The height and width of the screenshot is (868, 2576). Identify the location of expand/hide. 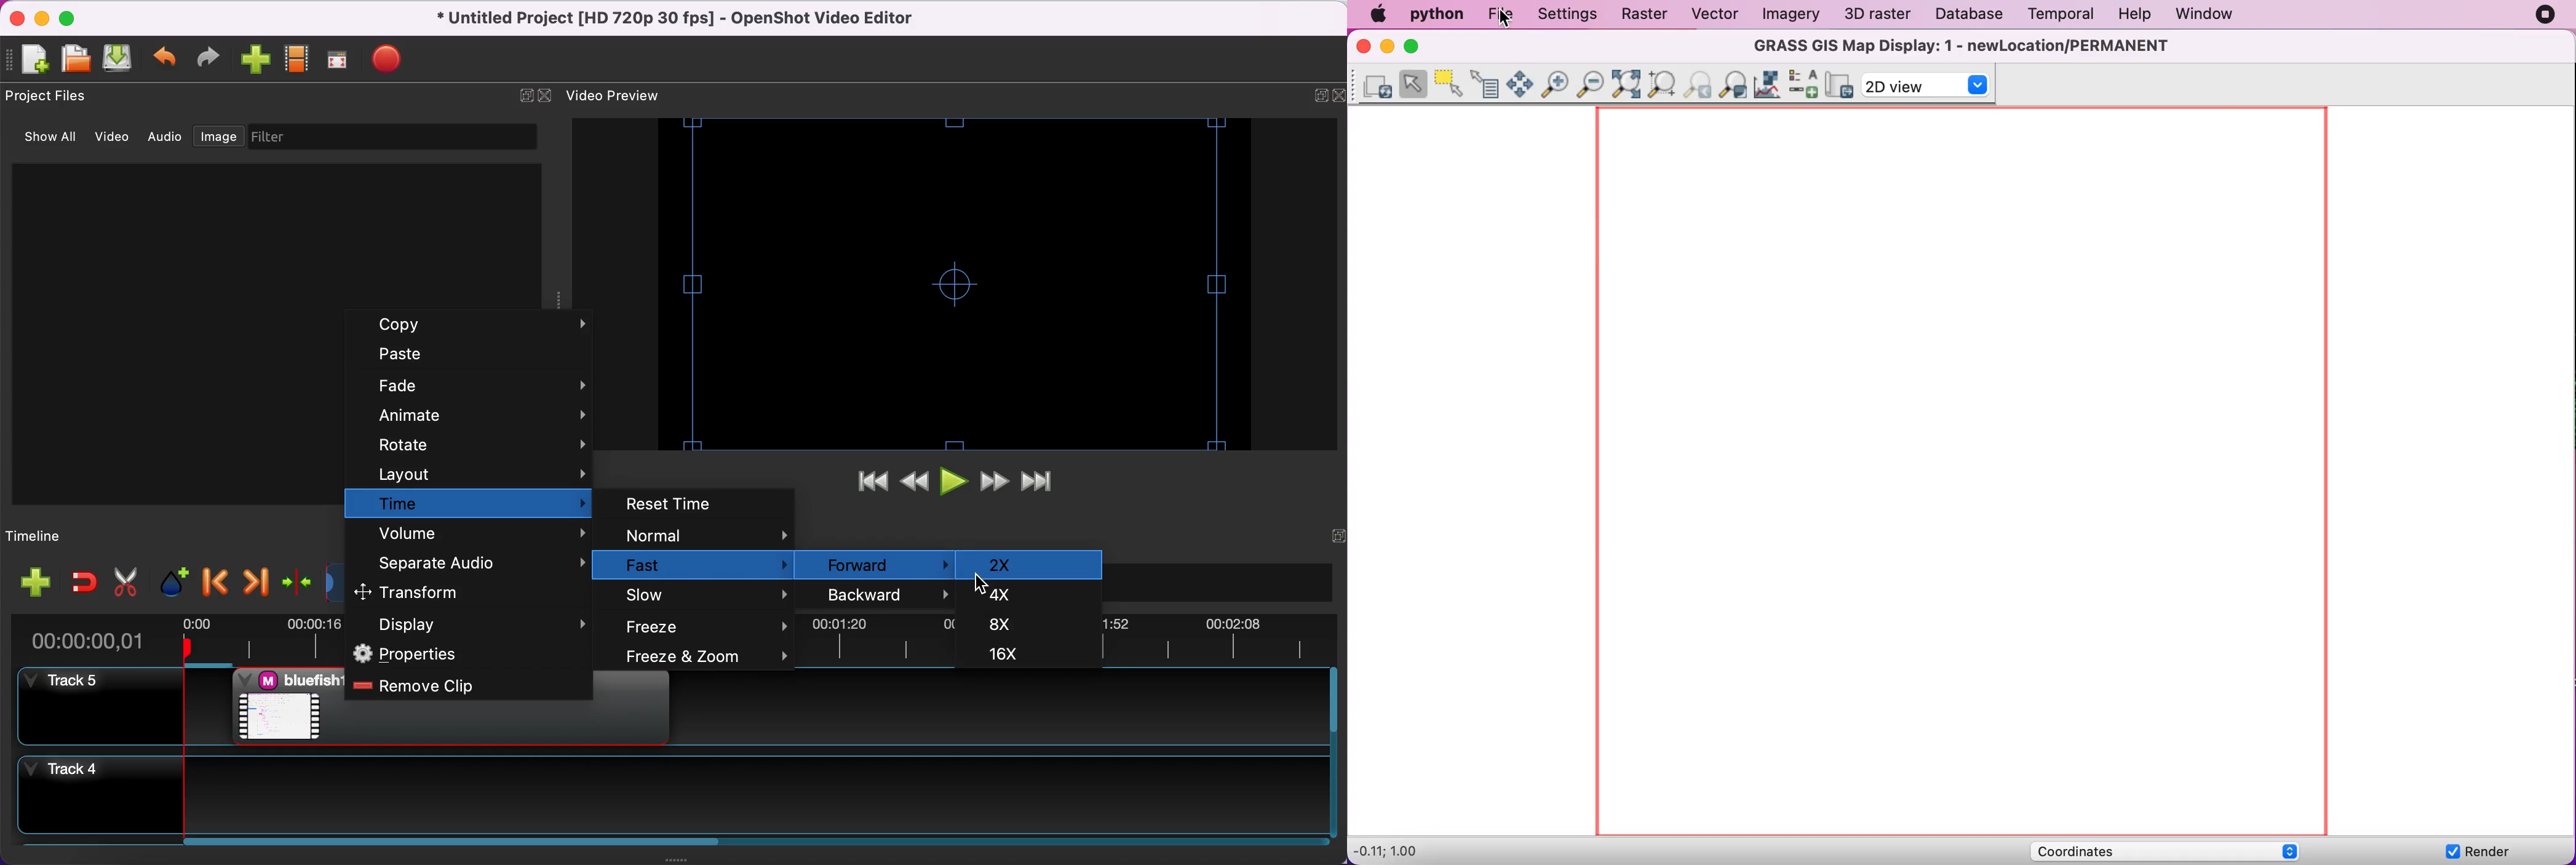
(1308, 96).